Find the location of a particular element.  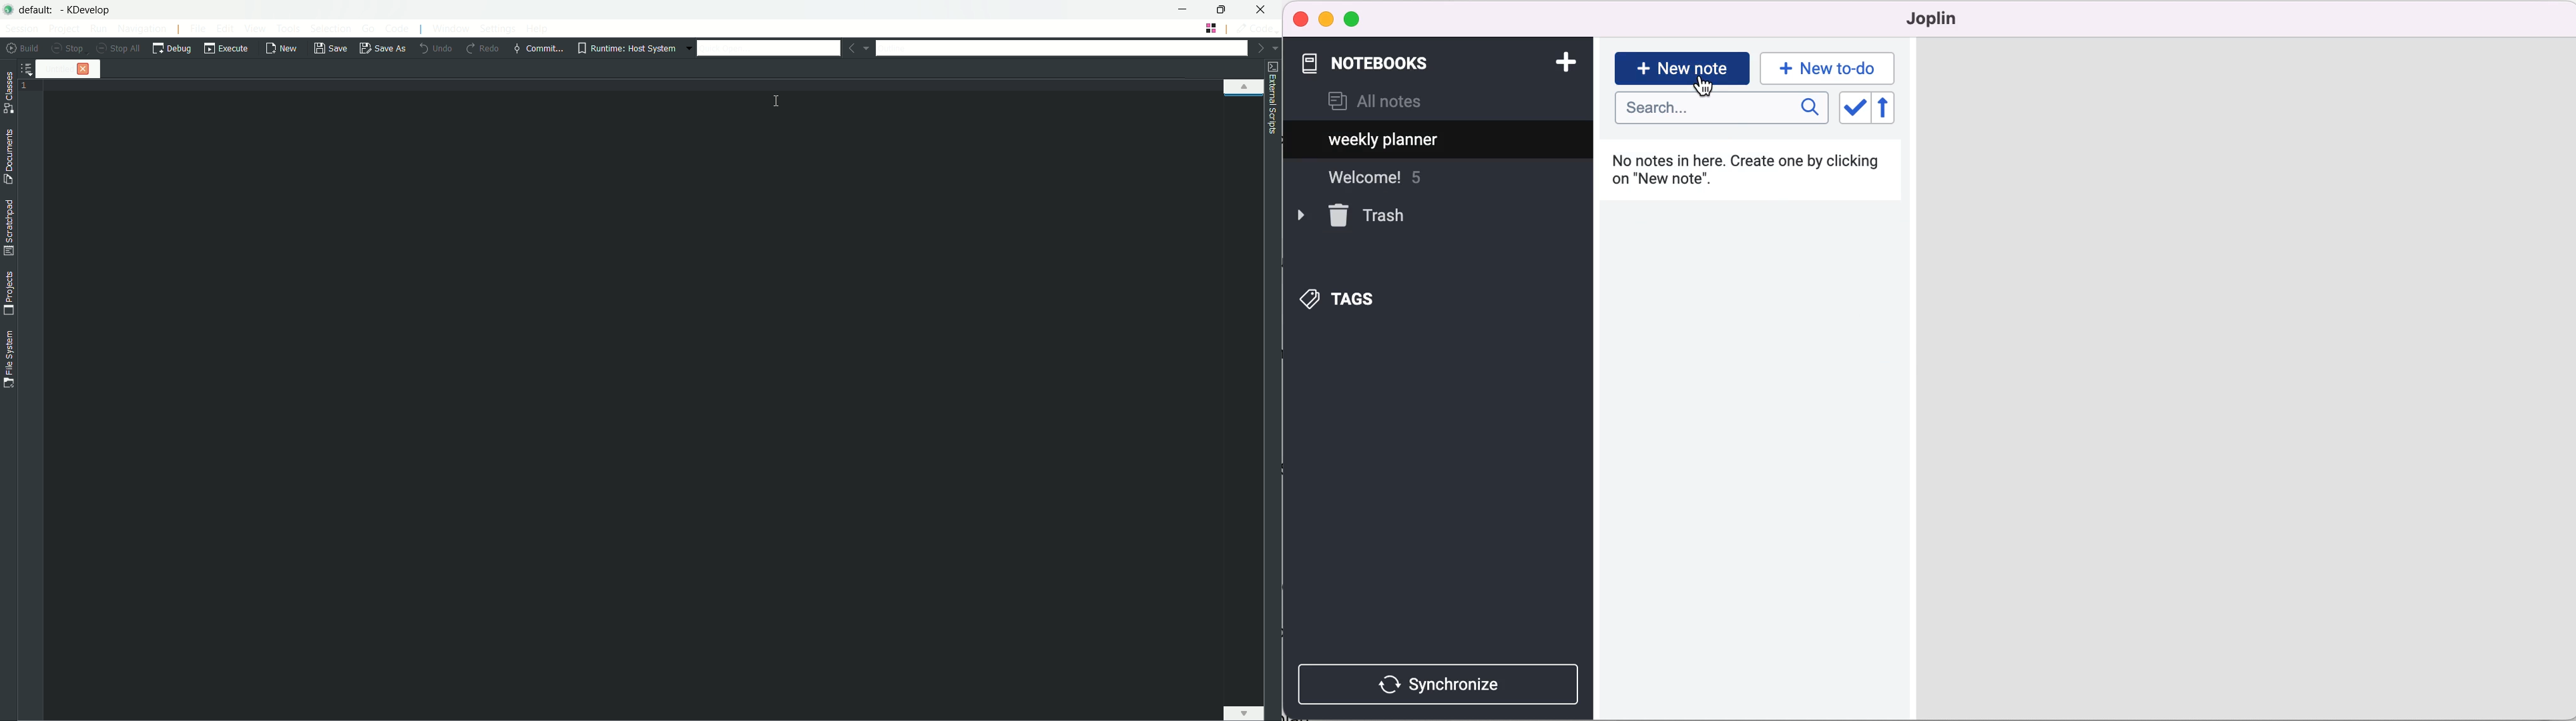

tags is located at coordinates (1354, 300).